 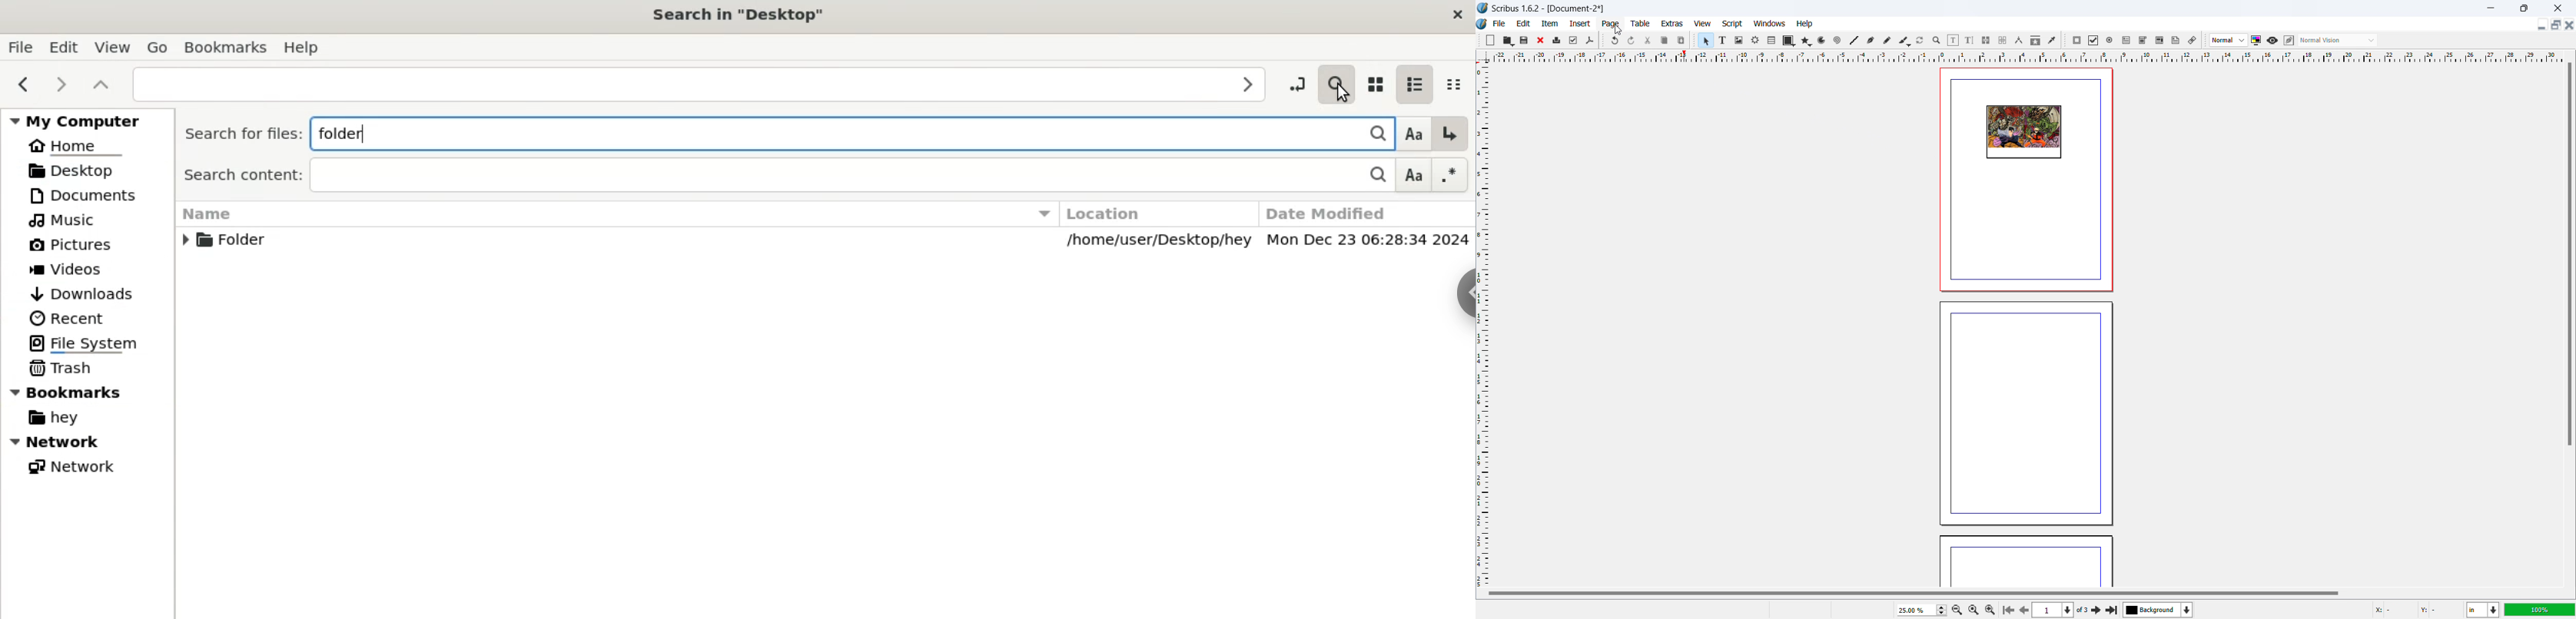 What do you see at coordinates (1490, 40) in the screenshot?
I see `new` at bounding box center [1490, 40].